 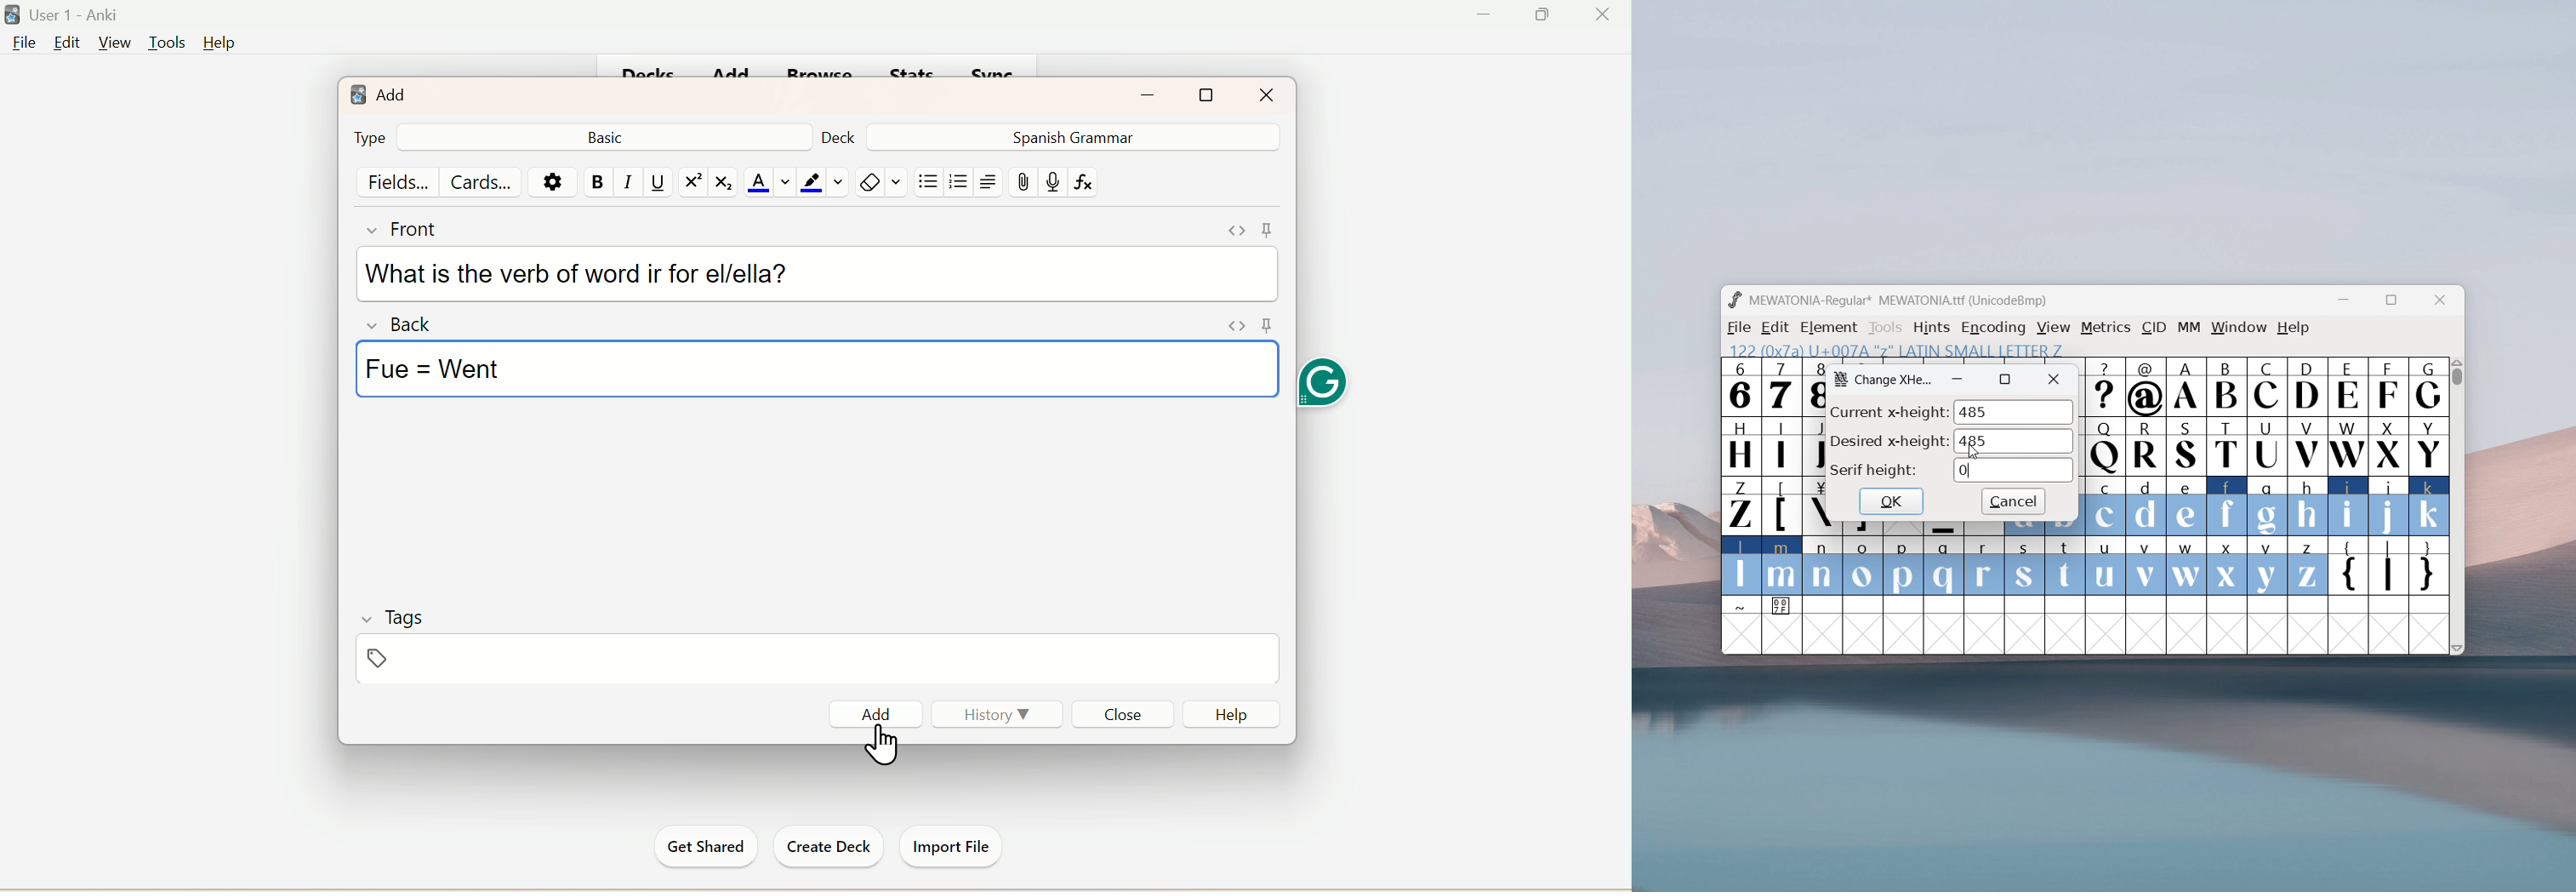 I want to click on Edit, so click(x=66, y=43).